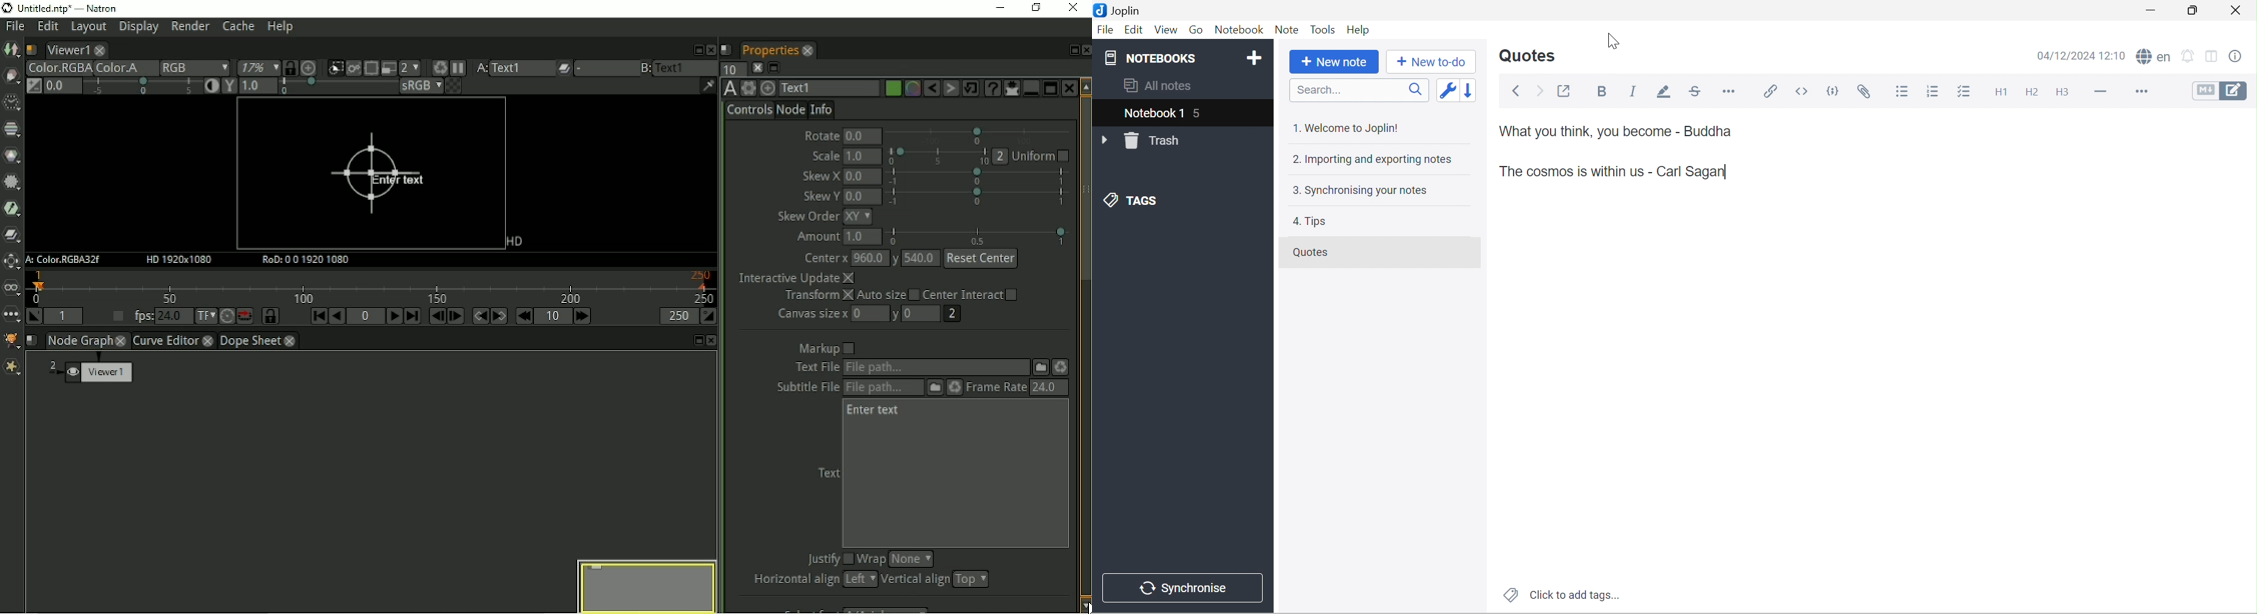  What do you see at coordinates (1152, 112) in the screenshot?
I see `Notebook 1` at bounding box center [1152, 112].